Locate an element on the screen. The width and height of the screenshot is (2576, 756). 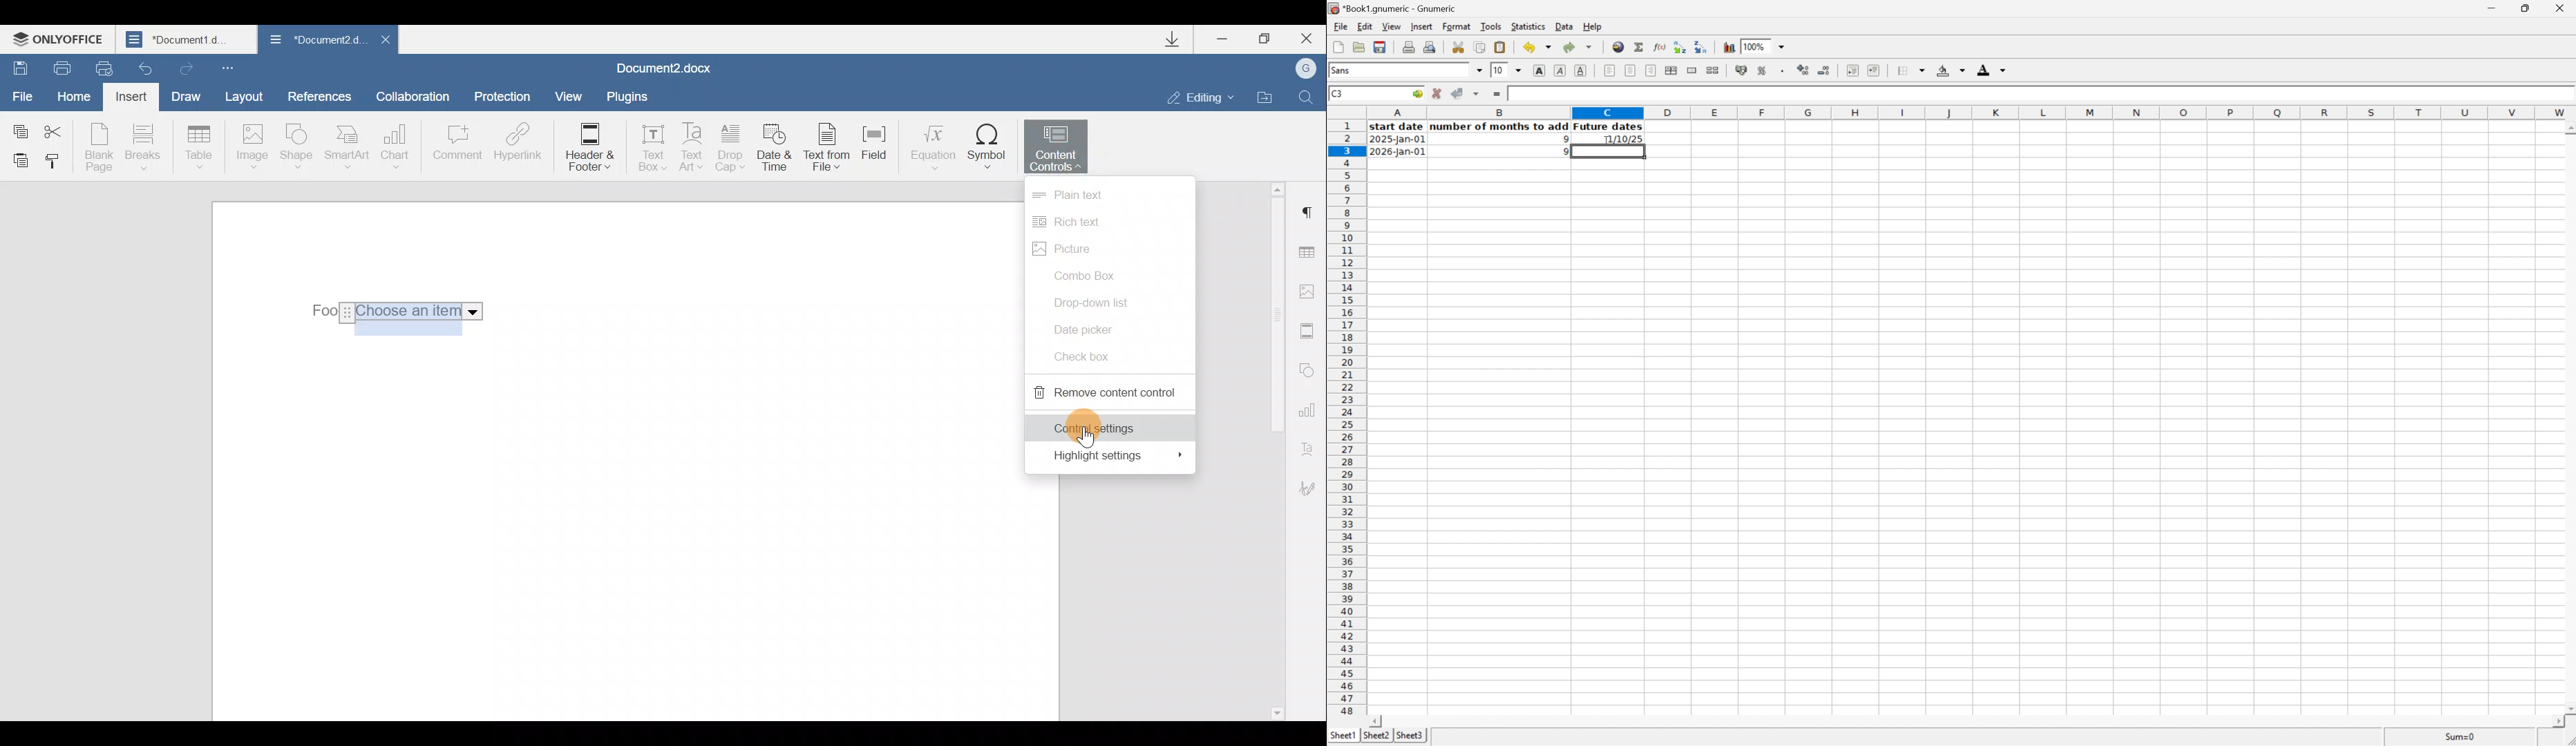
Drop-down is located at coordinates (392, 312).